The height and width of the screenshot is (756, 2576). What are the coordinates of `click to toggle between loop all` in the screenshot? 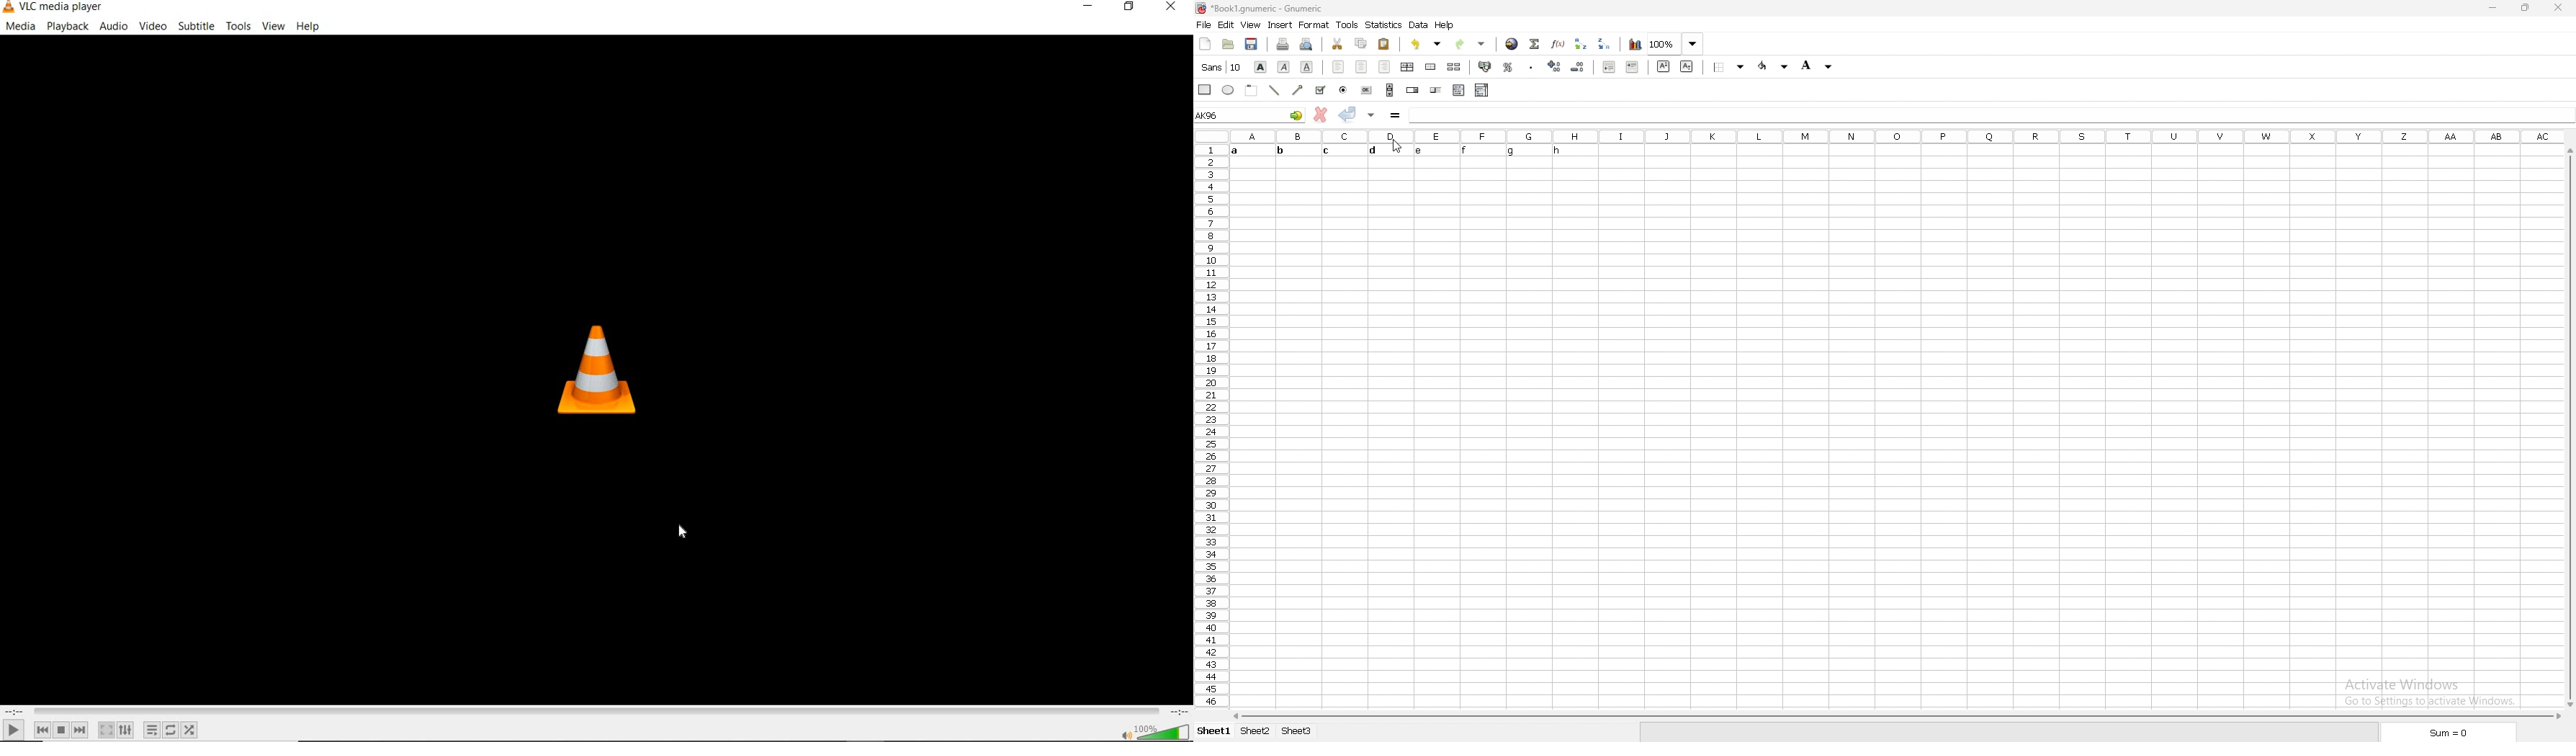 It's located at (171, 729).